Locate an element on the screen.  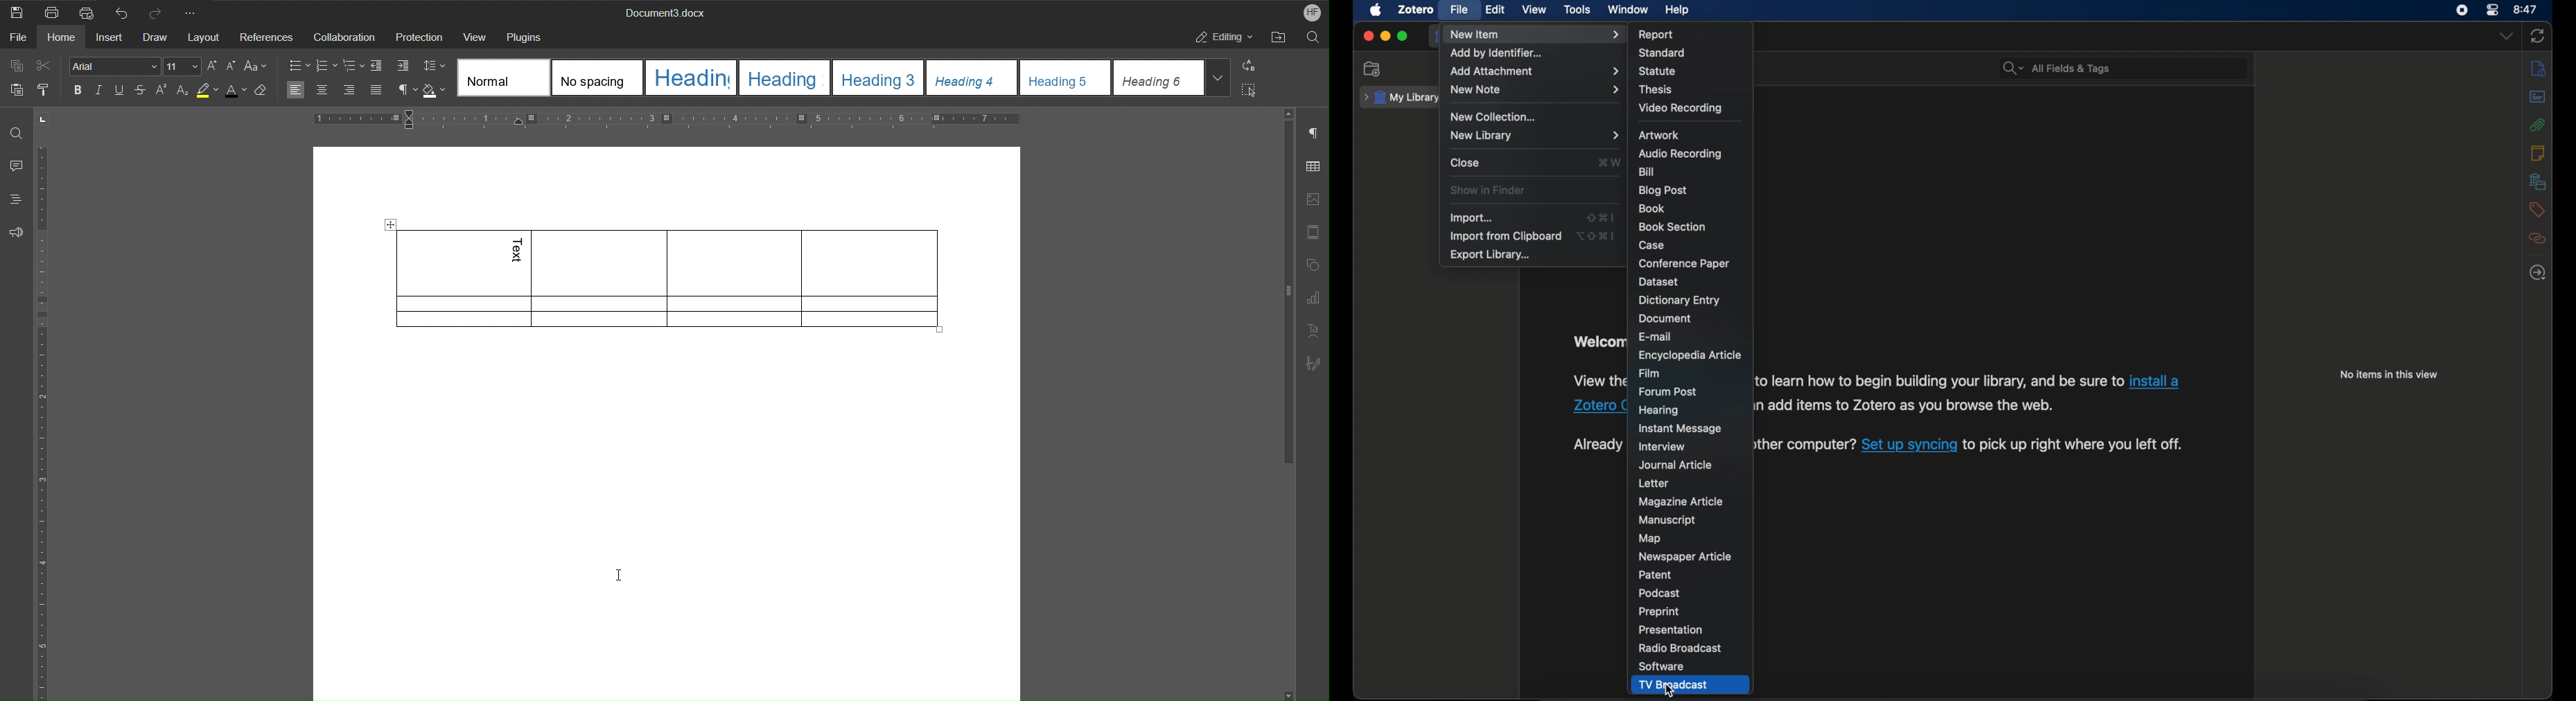
case is located at coordinates (1654, 245).